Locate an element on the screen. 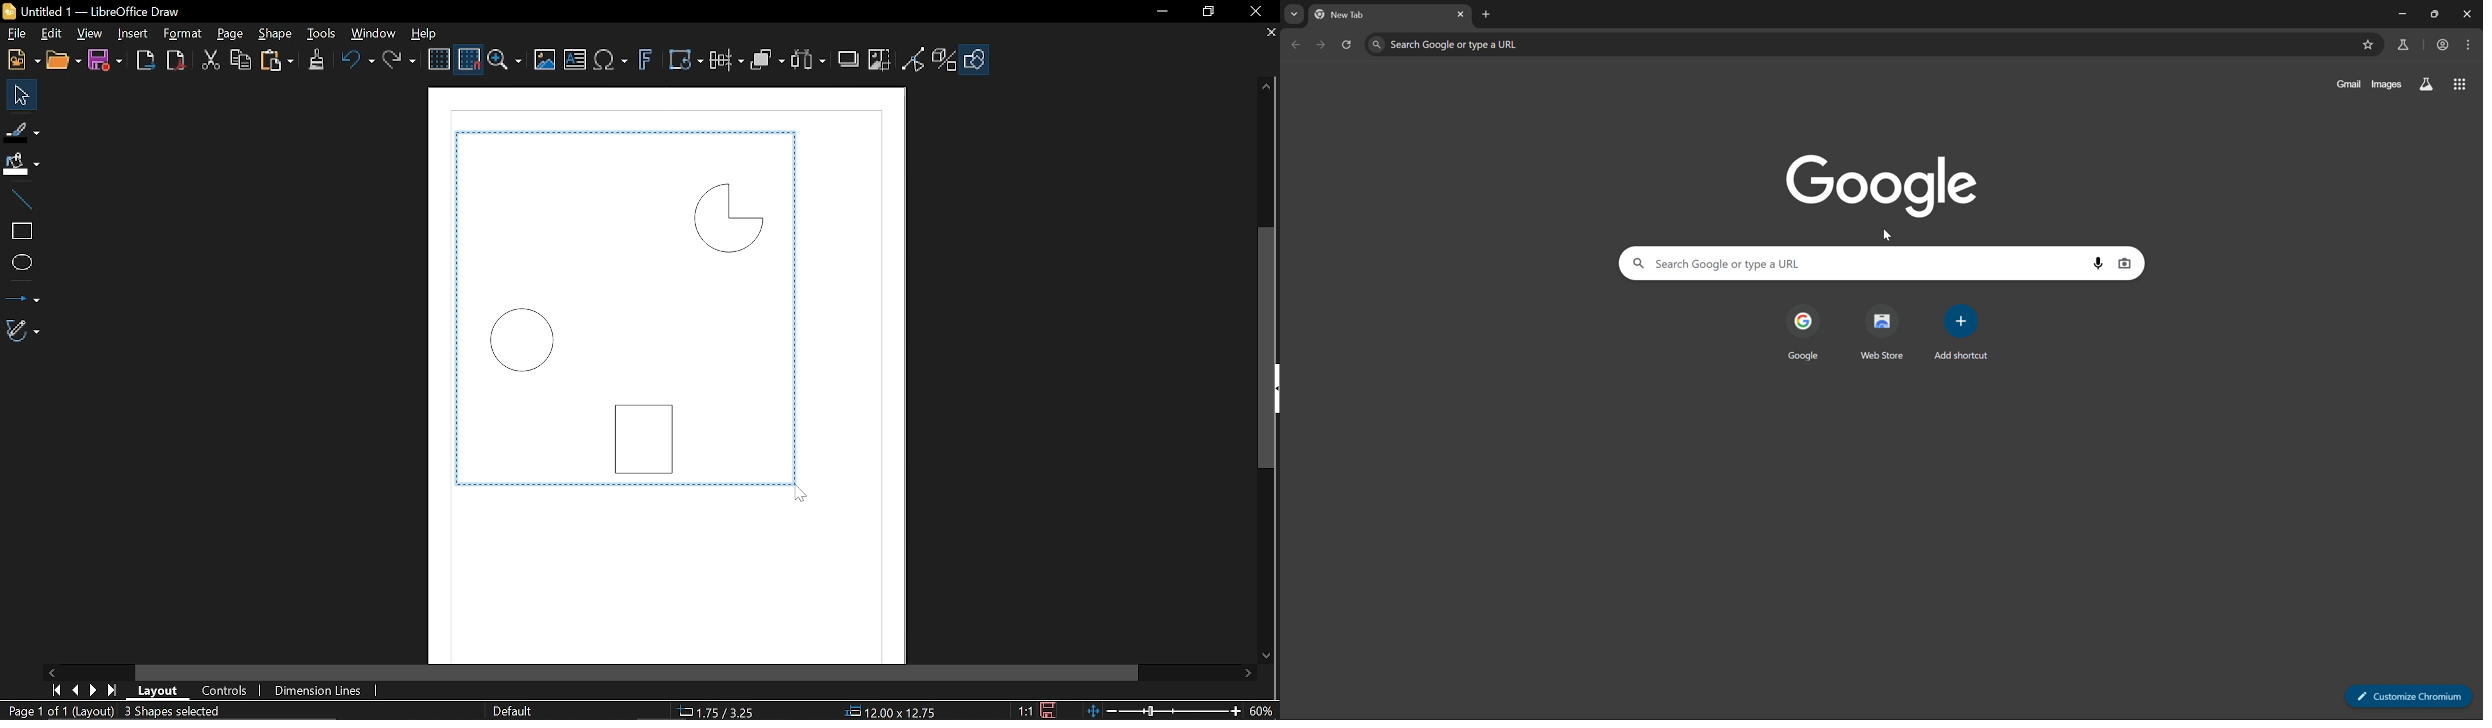 The width and height of the screenshot is (2492, 728). Move down is located at coordinates (1266, 658).